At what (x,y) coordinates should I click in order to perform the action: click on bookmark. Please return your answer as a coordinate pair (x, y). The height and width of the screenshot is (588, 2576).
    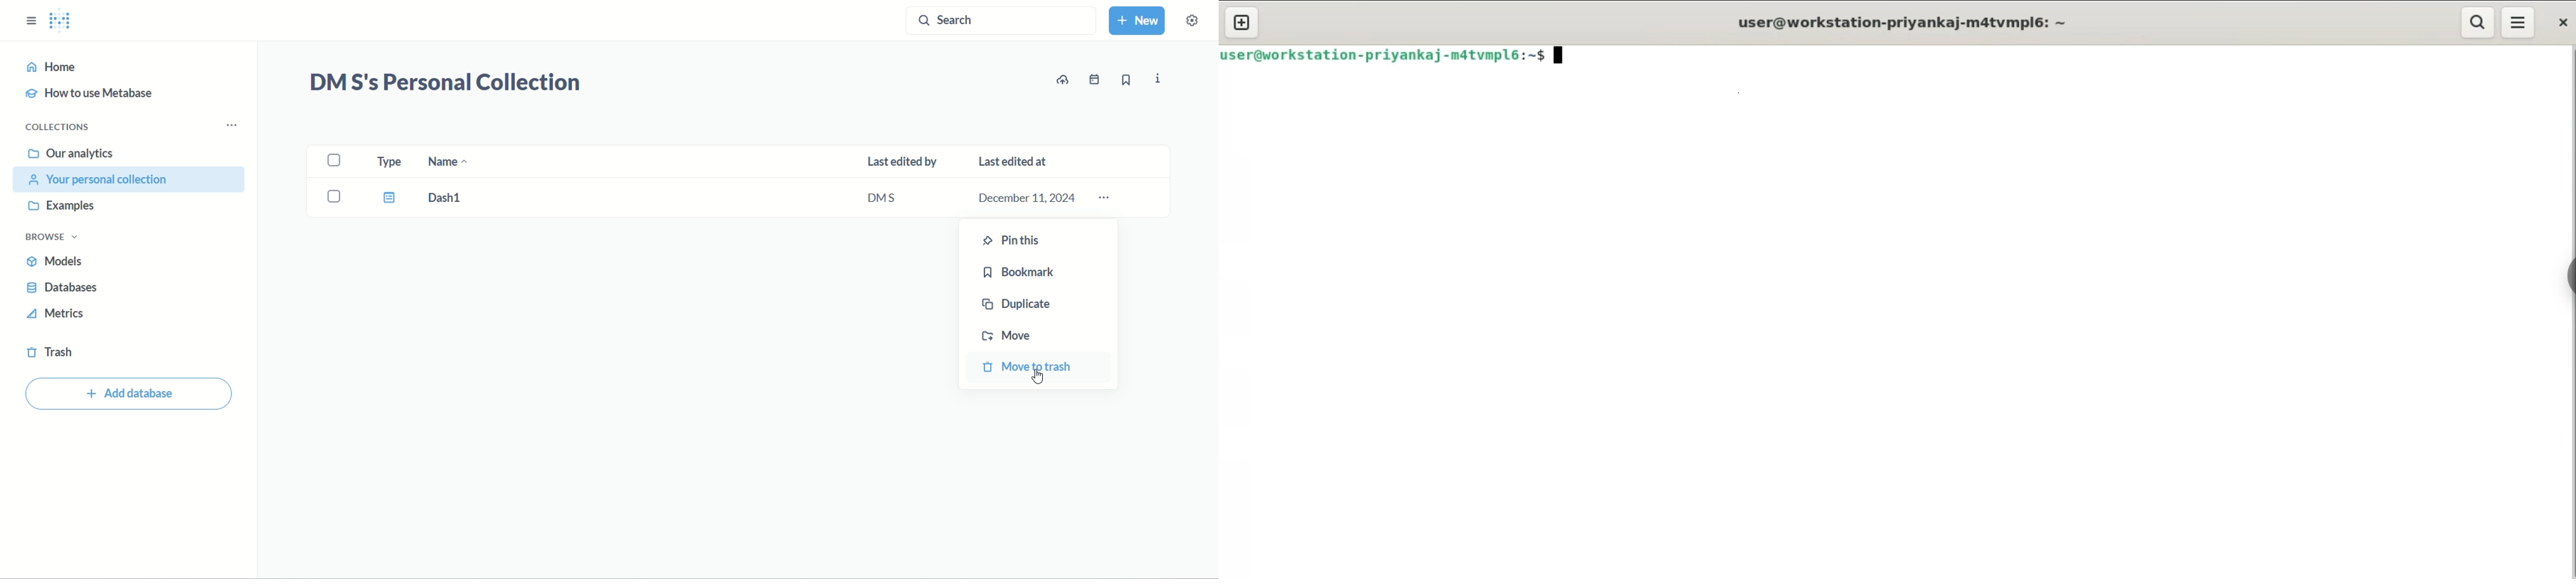
    Looking at the image, I should click on (1126, 82).